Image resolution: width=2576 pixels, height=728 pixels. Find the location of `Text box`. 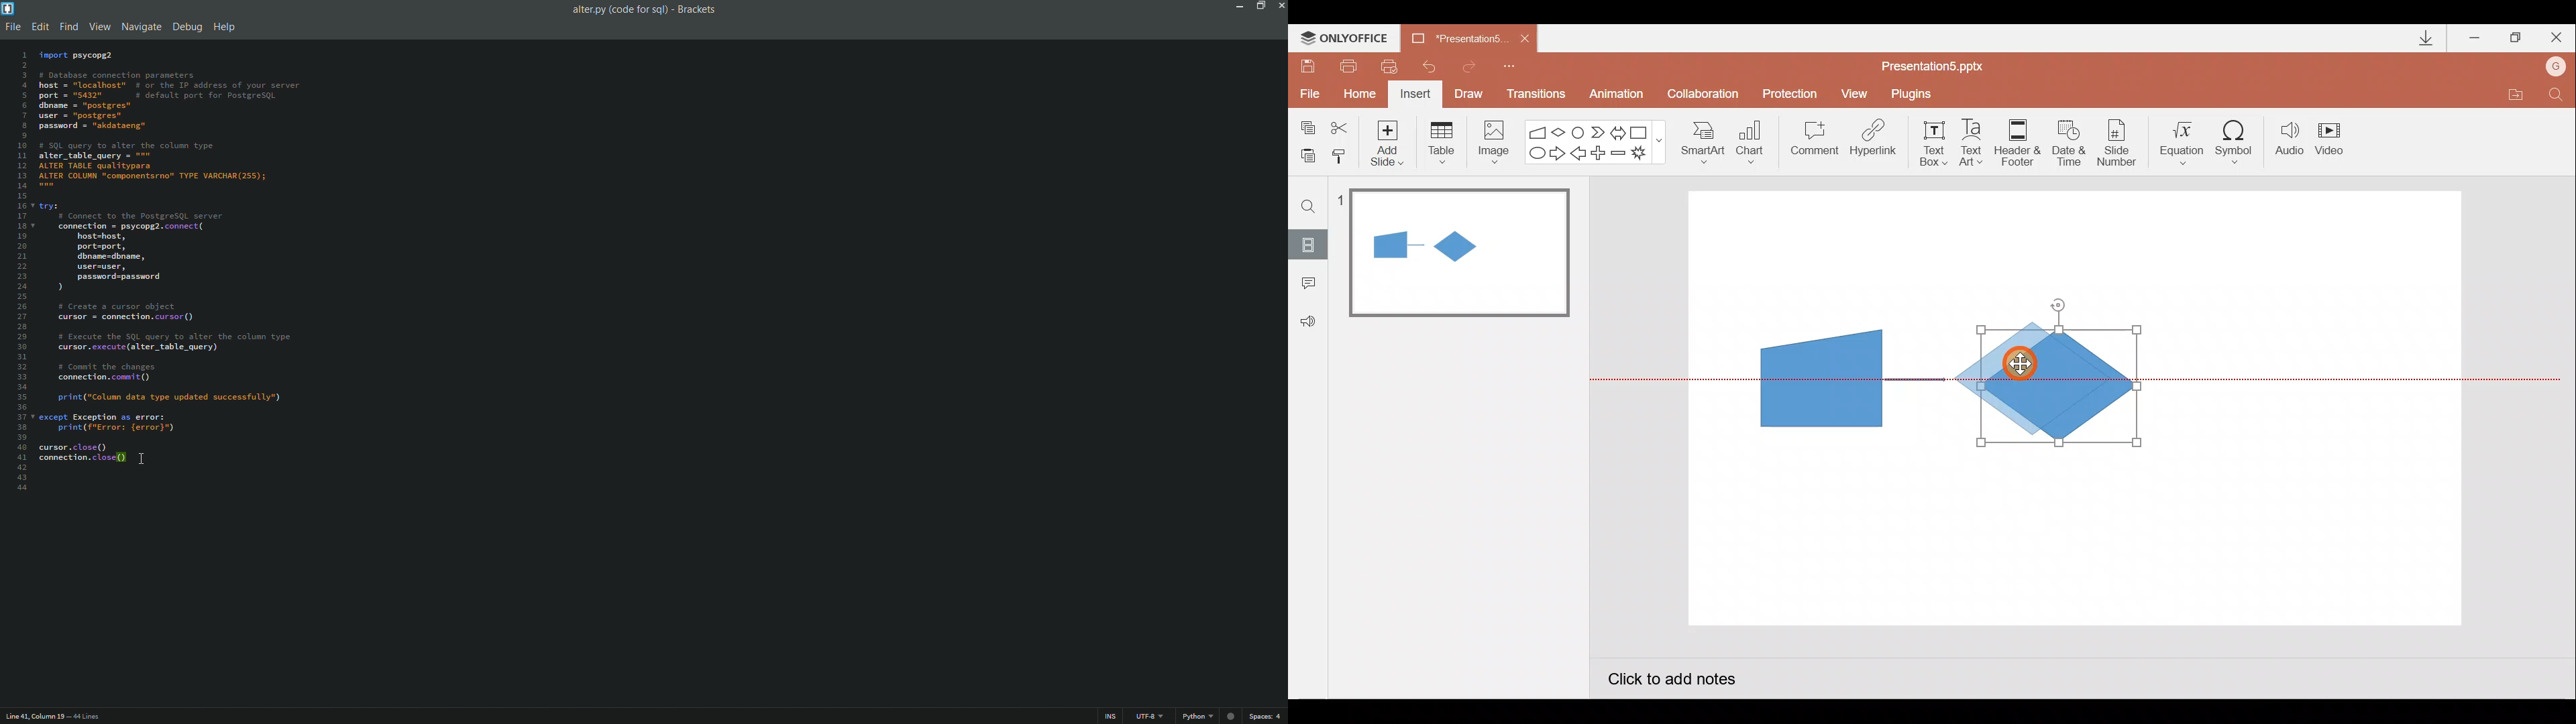

Text box is located at coordinates (1929, 141).